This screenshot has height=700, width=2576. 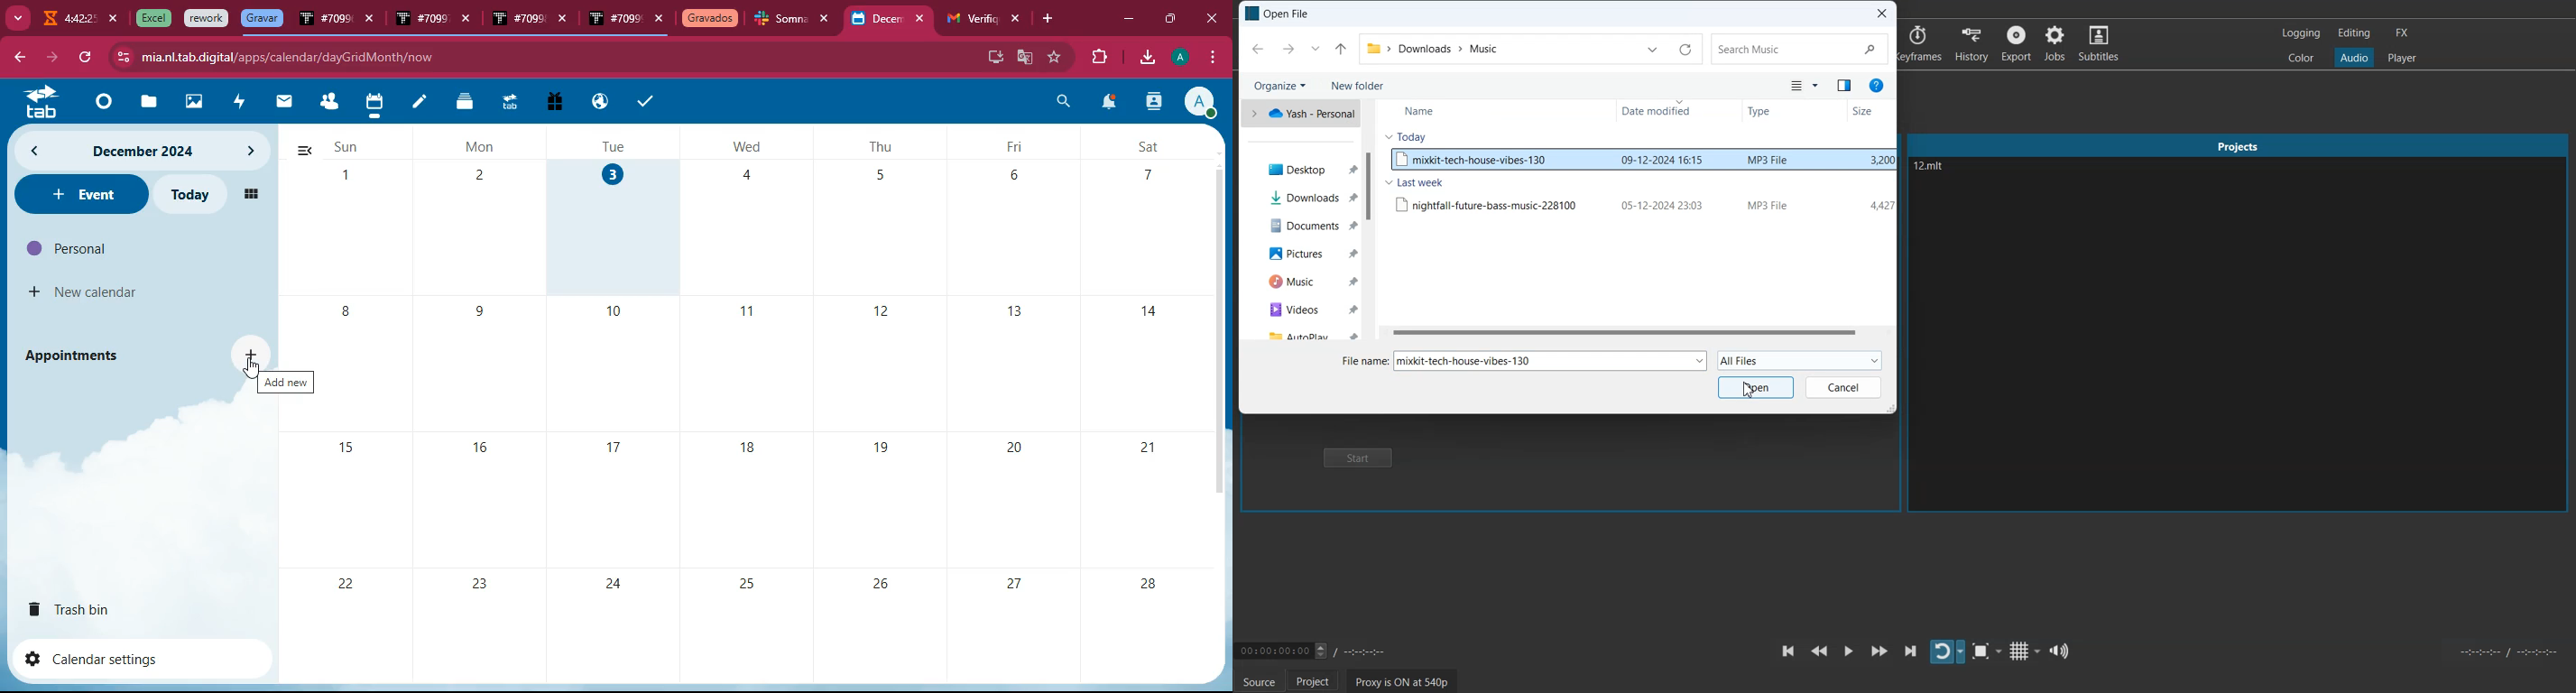 I want to click on Vertical Scroll bar, so click(x=1370, y=221).